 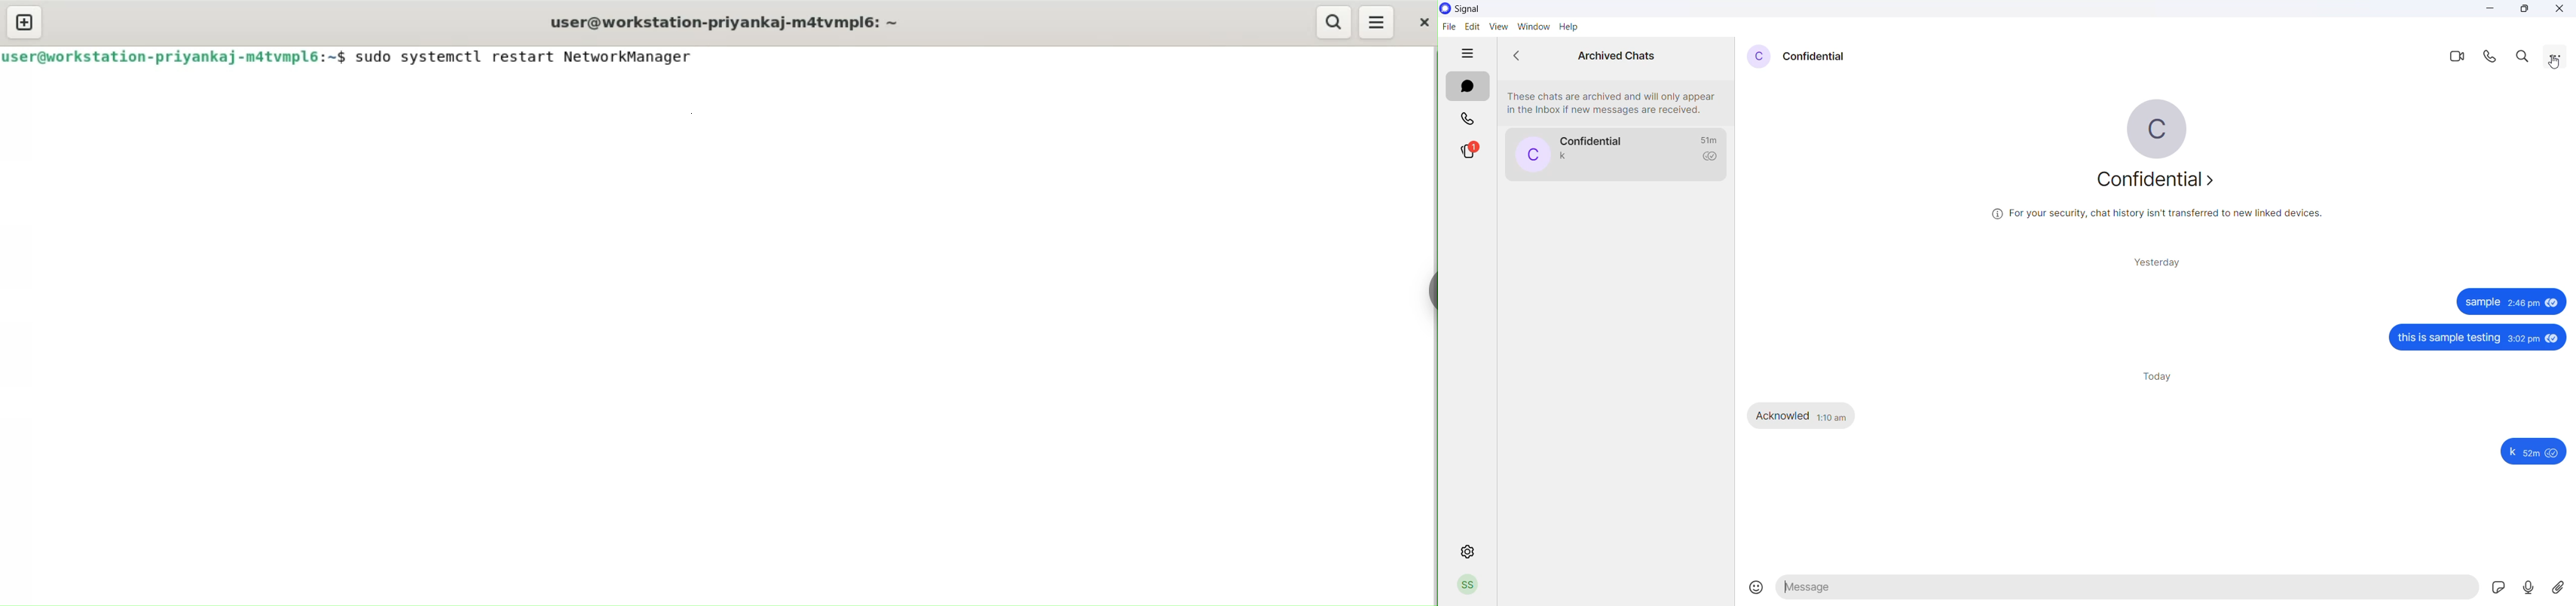 What do you see at coordinates (1468, 152) in the screenshot?
I see `stories` at bounding box center [1468, 152].